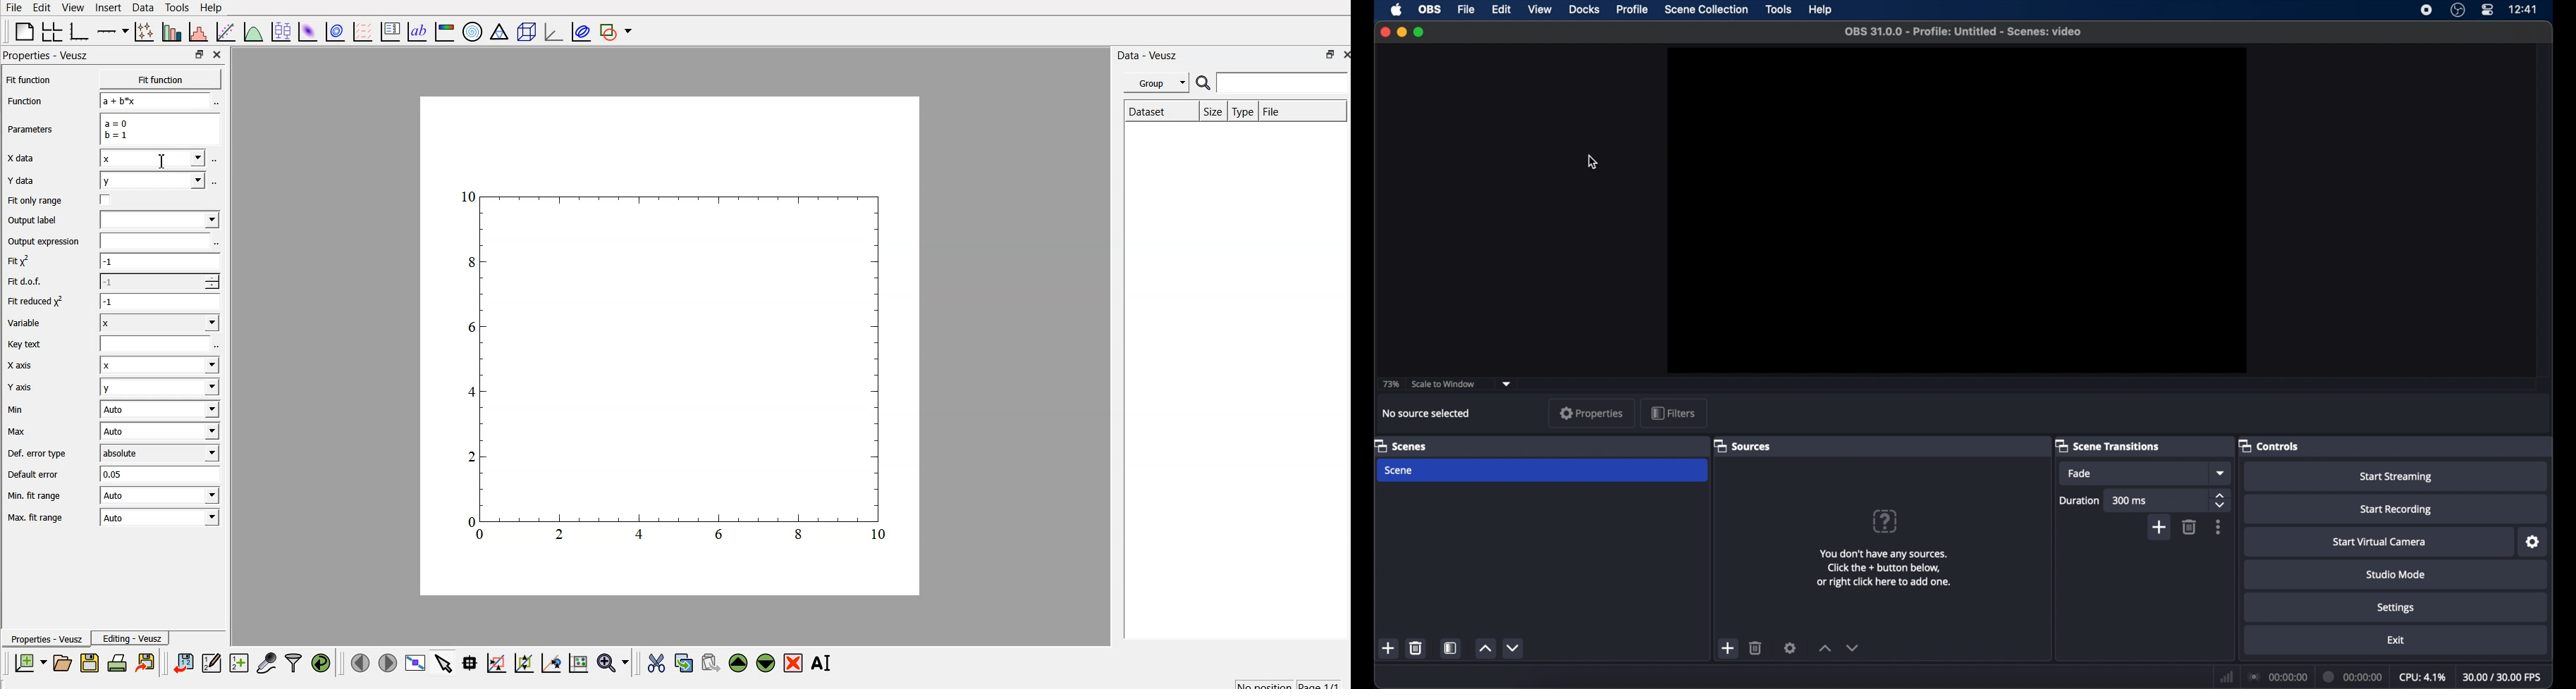 Image resolution: width=2576 pixels, height=700 pixels. What do you see at coordinates (2192, 527) in the screenshot?
I see `delete` at bounding box center [2192, 527].